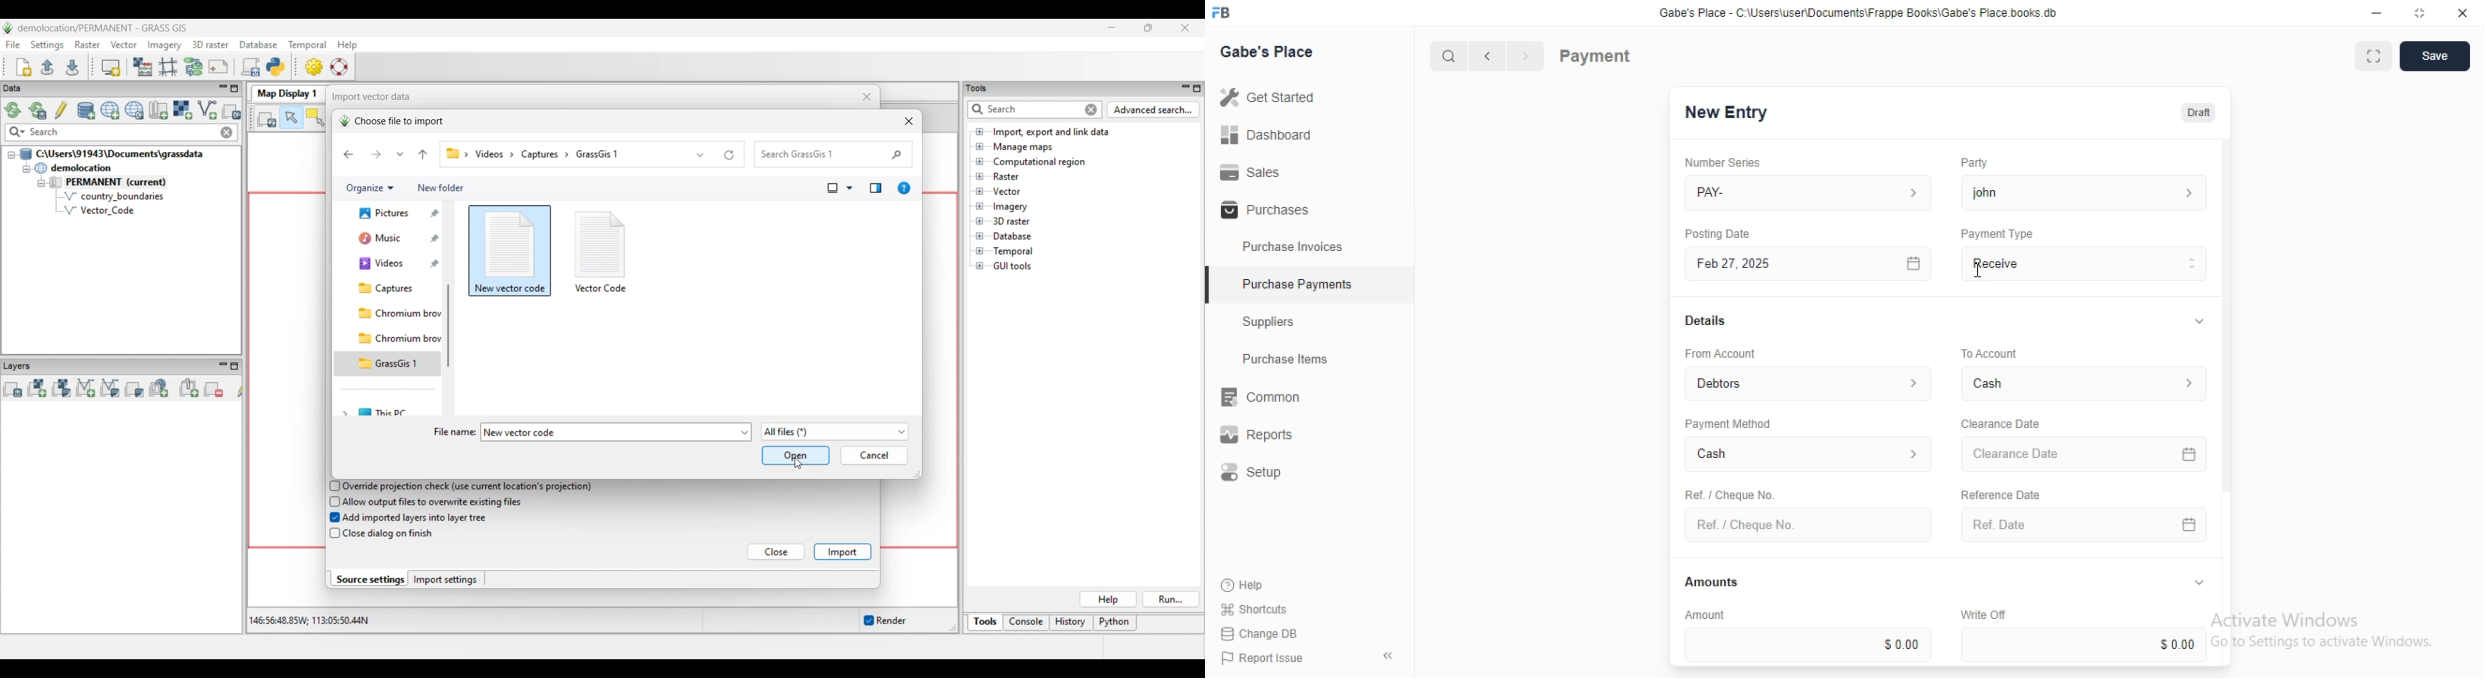 The height and width of the screenshot is (700, 2492). What do you see at coordinates (1257, 632) in the screenshot?
I see `Change DB` at bounding box center [1257, 632].